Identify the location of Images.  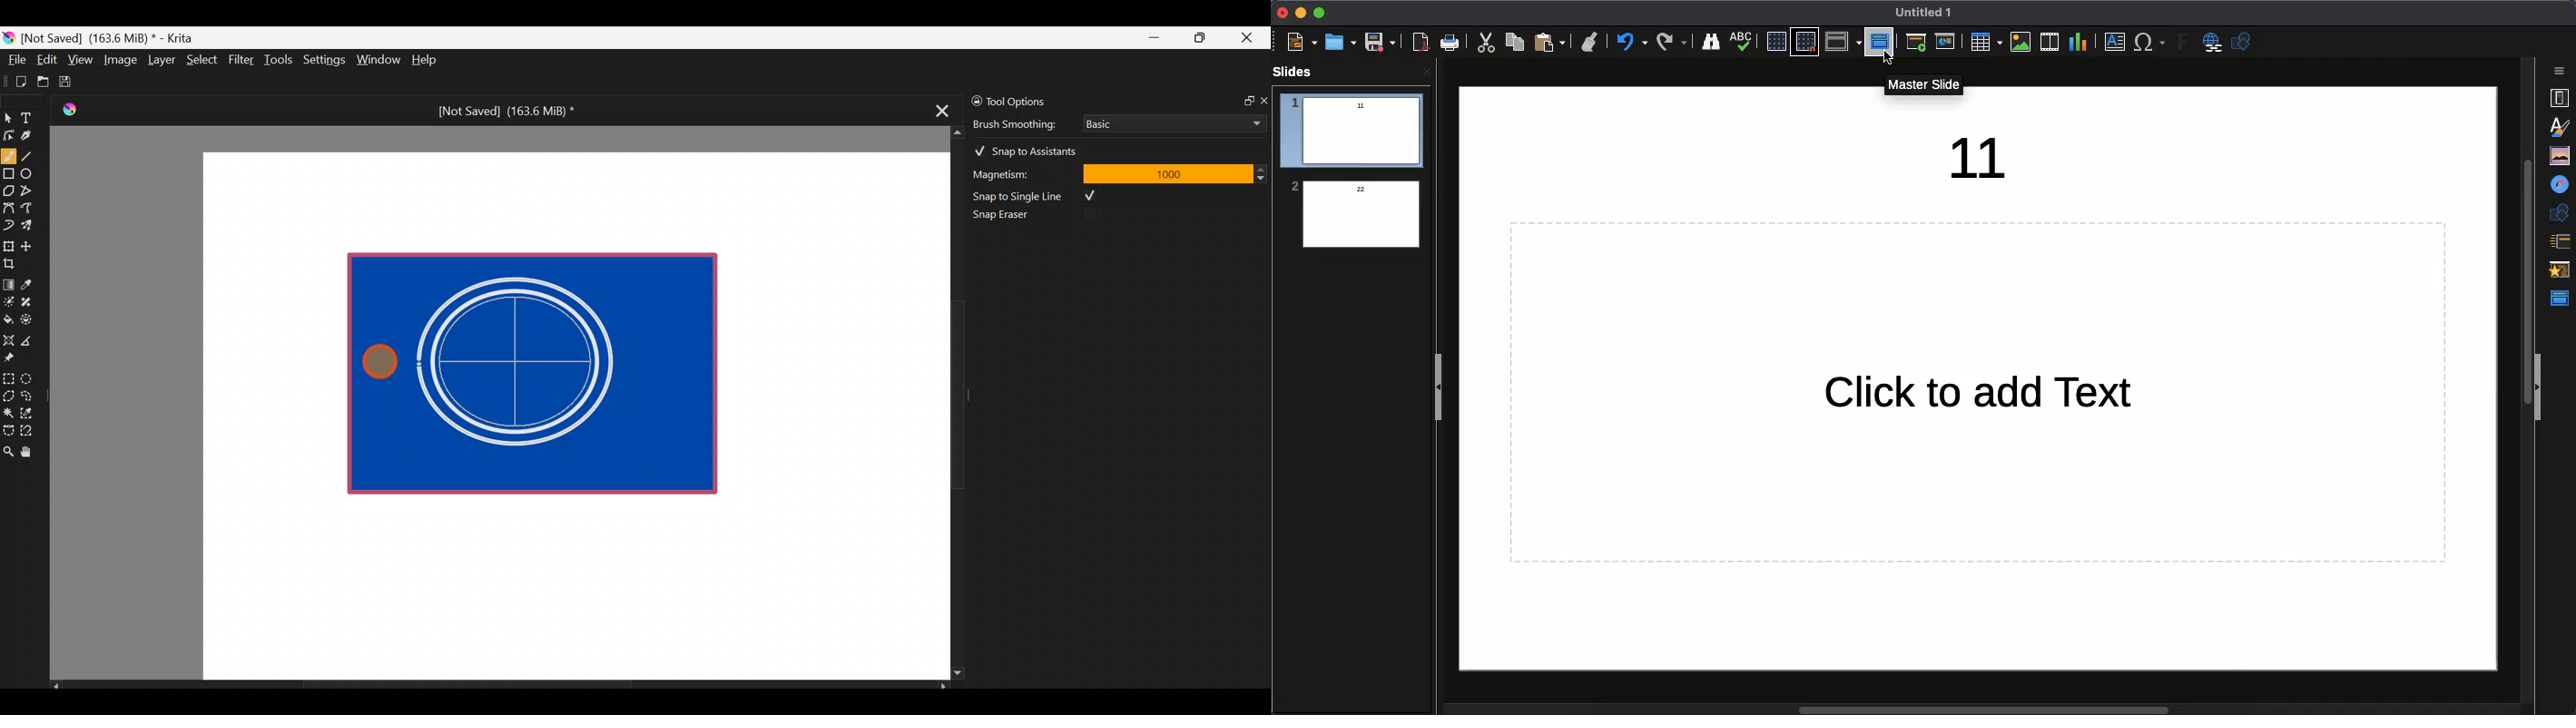
(2018, 44).